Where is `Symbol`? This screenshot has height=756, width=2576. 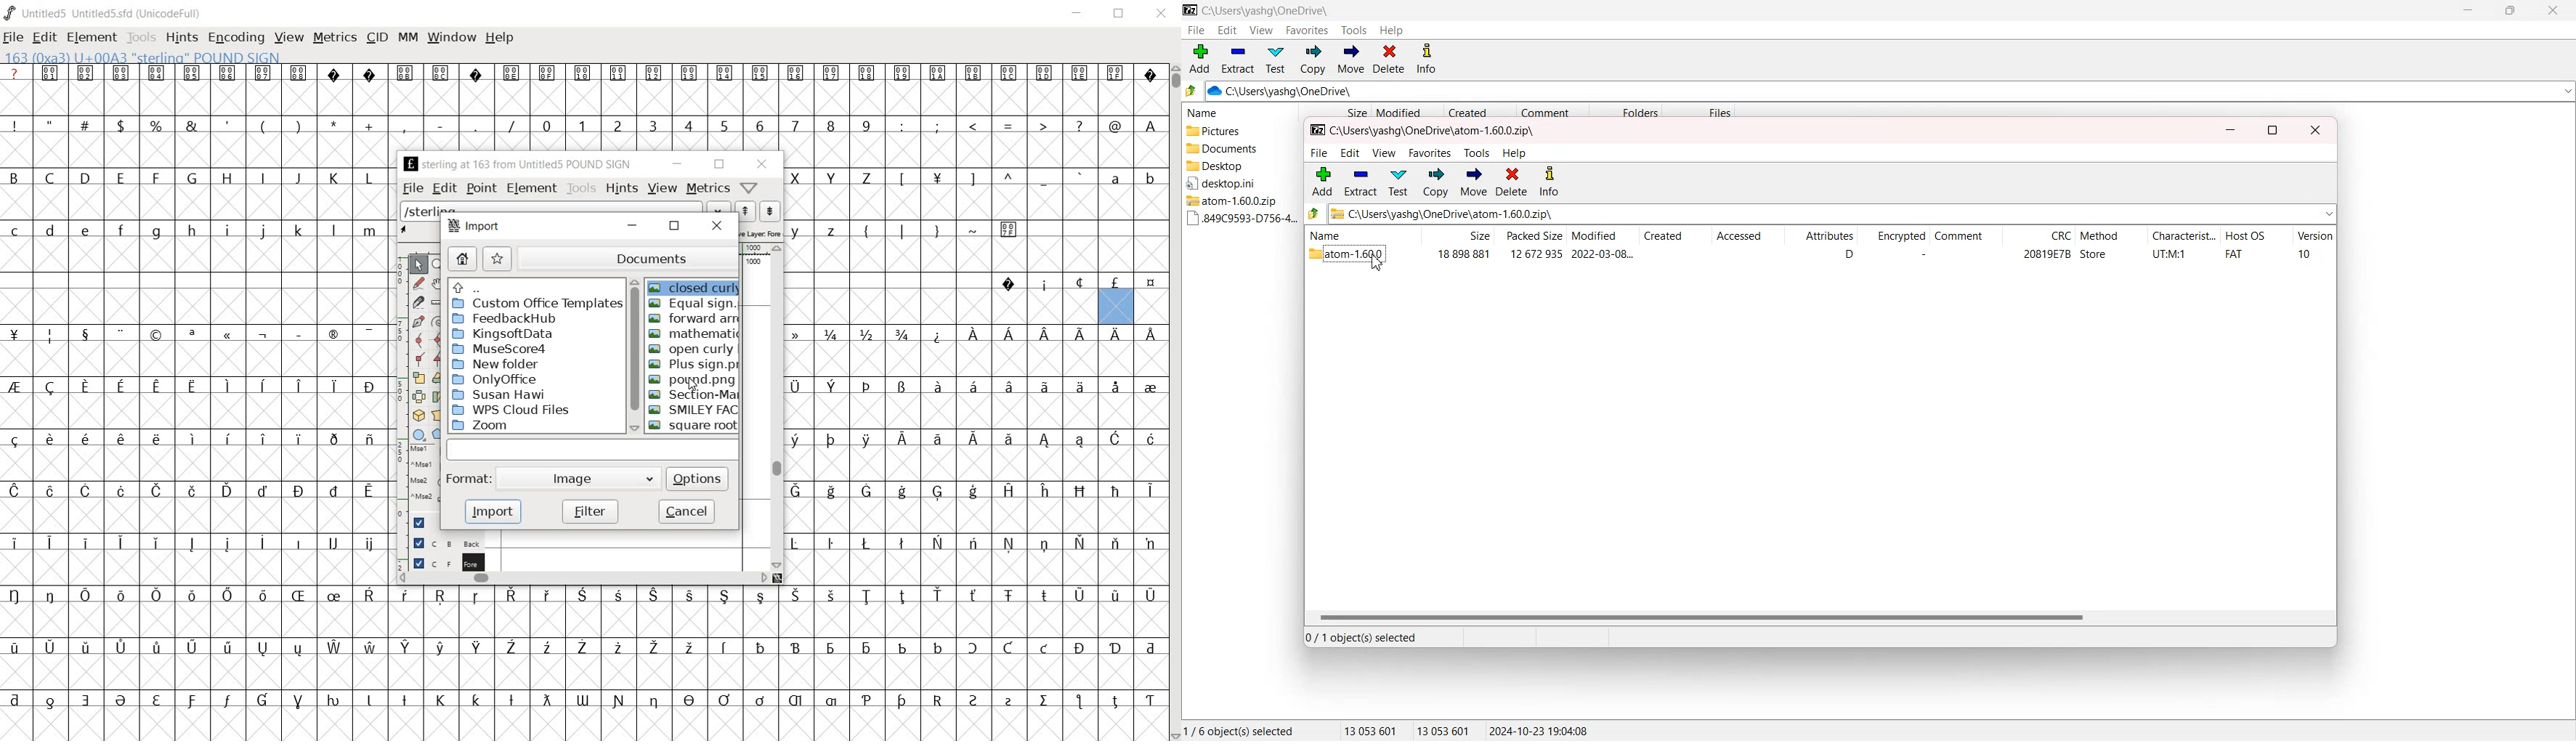
Symbol is located at coordinates (192, 597).